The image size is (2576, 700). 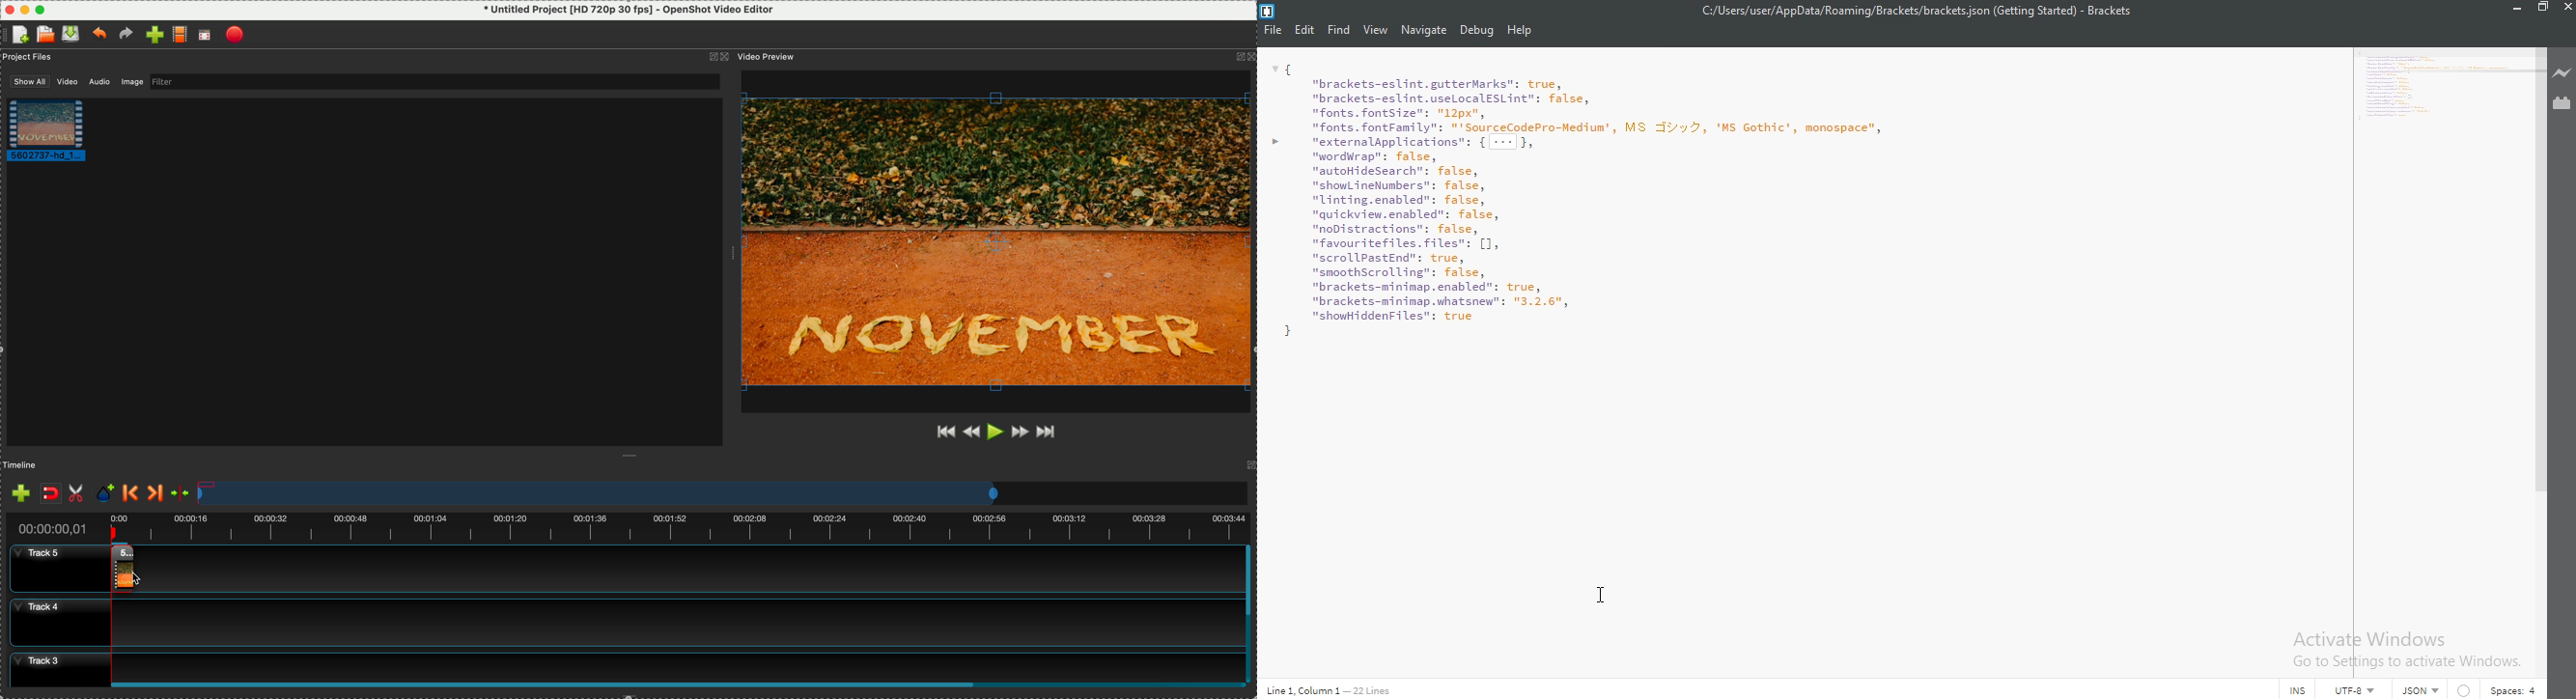 I want to click on jump to start, so click(x=945, y=431).